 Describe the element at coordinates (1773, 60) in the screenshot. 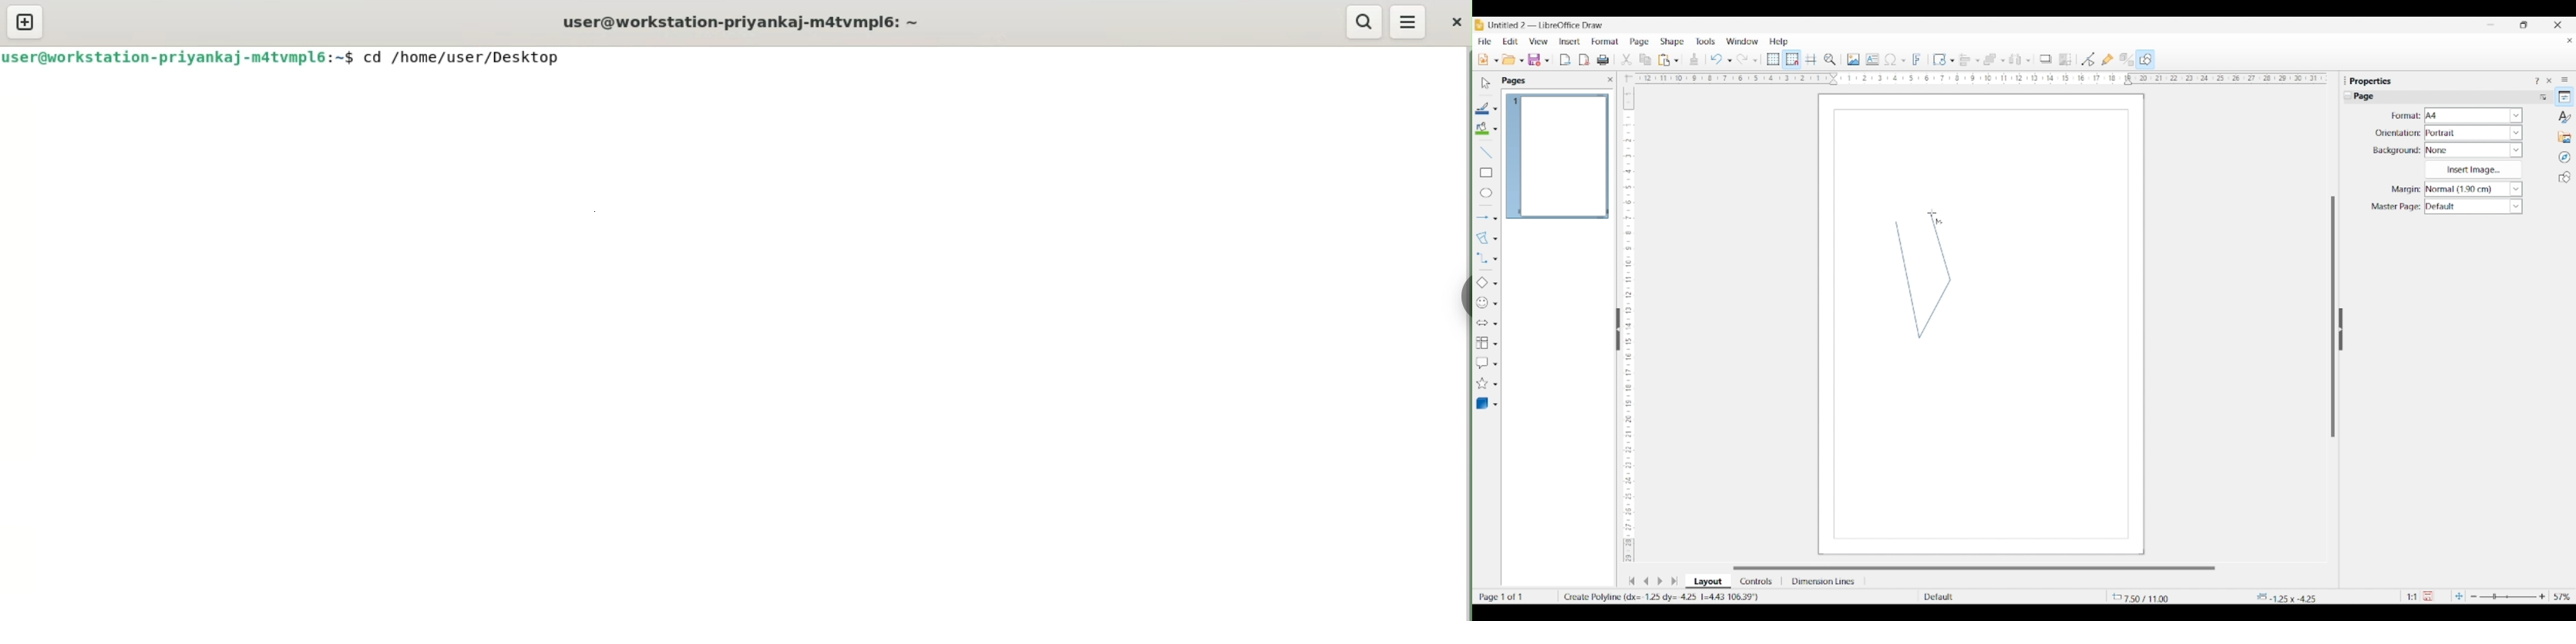

I see `Display grid` at that location.